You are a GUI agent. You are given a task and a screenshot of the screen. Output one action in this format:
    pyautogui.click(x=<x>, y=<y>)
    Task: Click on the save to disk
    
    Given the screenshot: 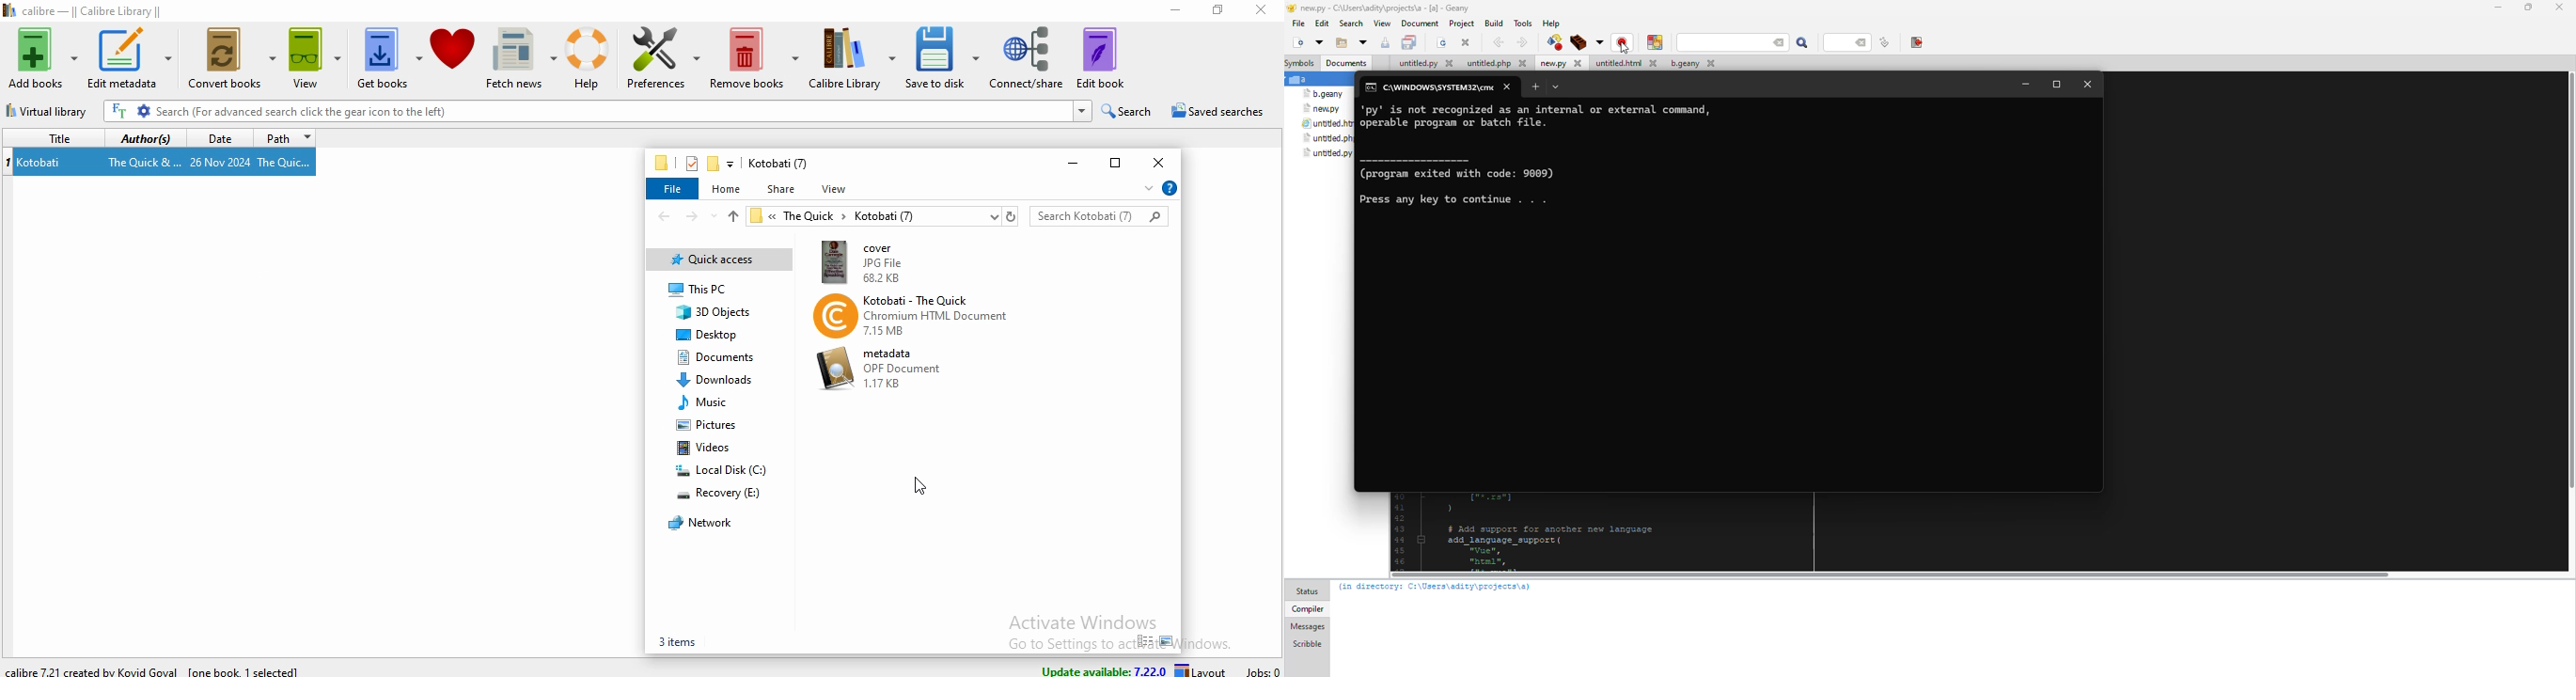 What is the action you would take?
    pyautogui.click(x=943, y=56)
    